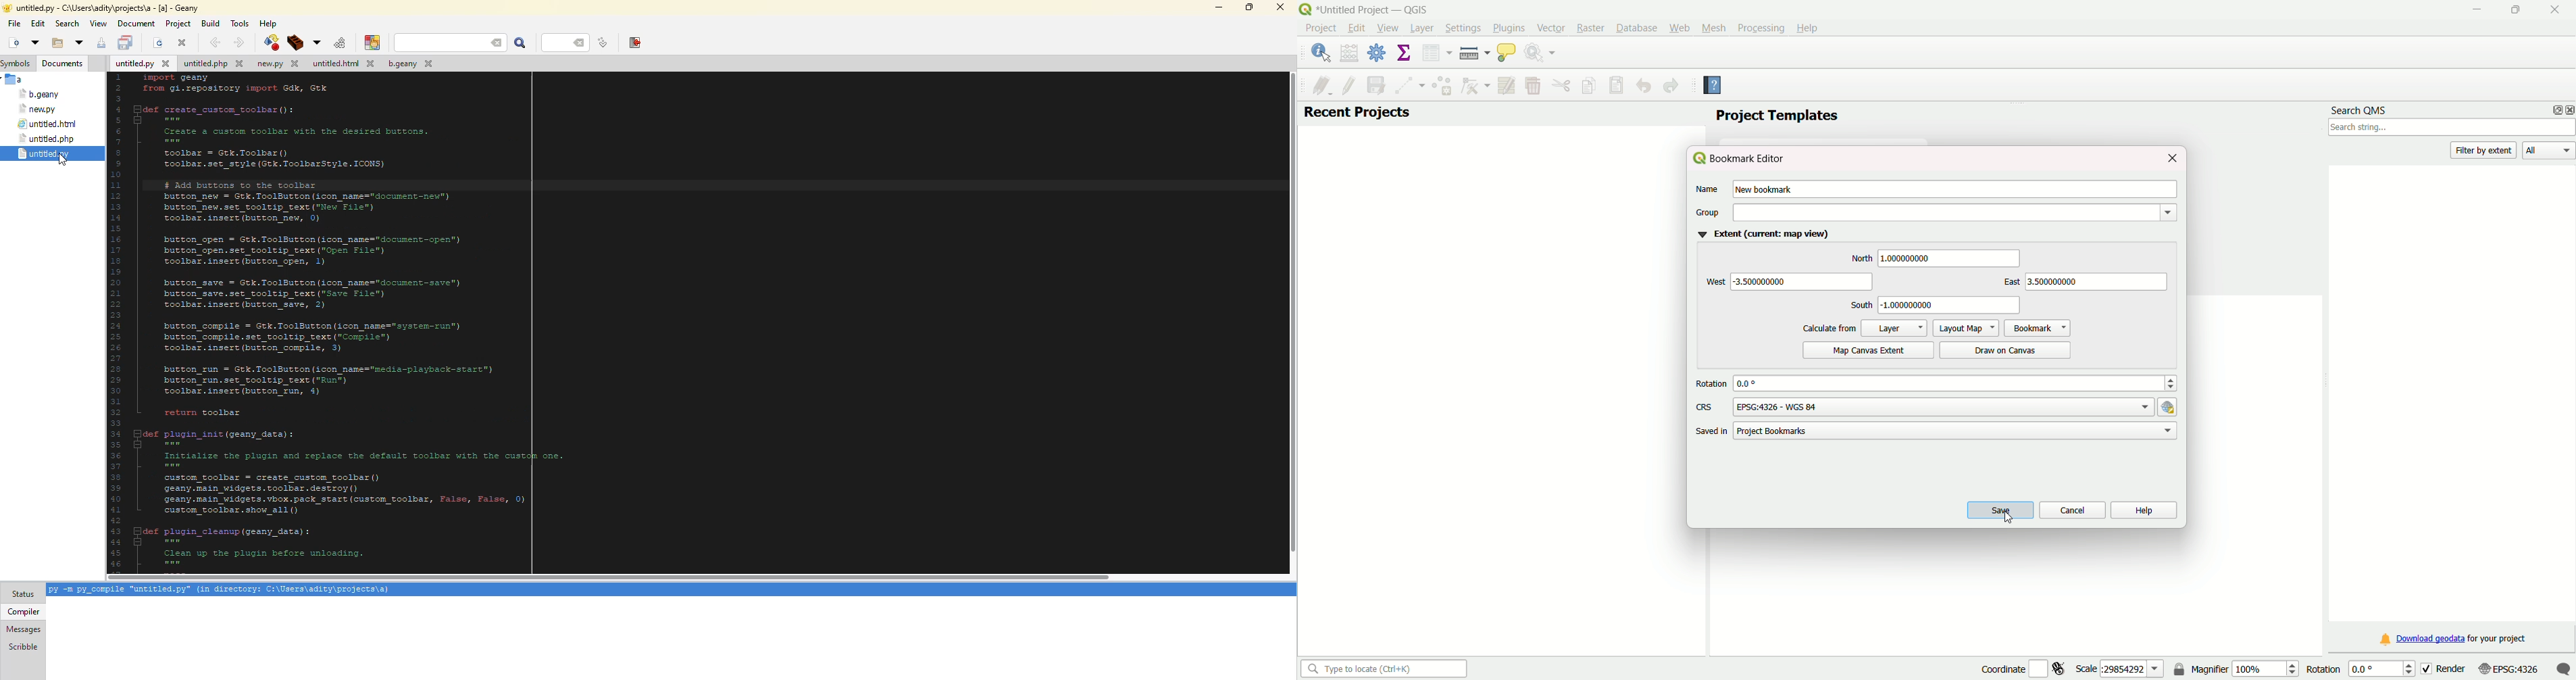 The height and width of the screenshot is (700, 2576). I want to click on untitled.php, so click(216, 63).